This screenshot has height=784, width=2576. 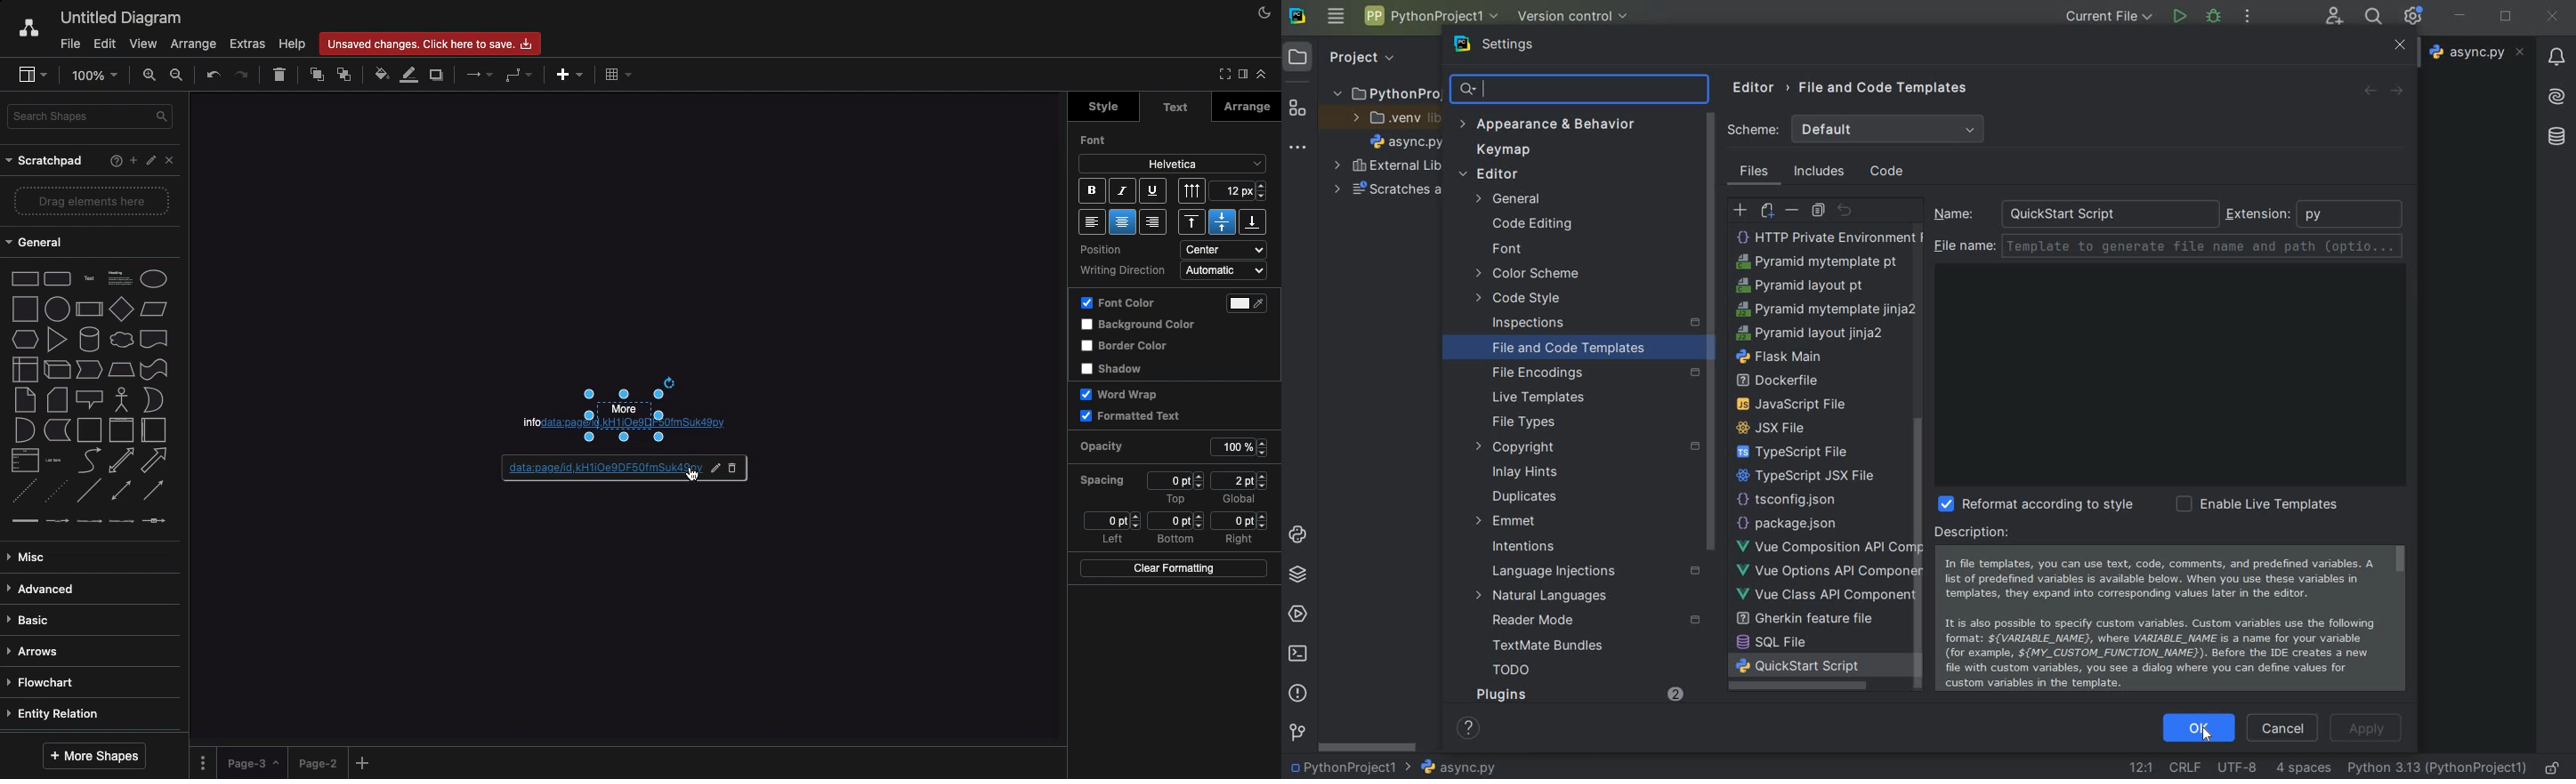 I want to click on connector with 3 labels, so click(x=122, y=521).